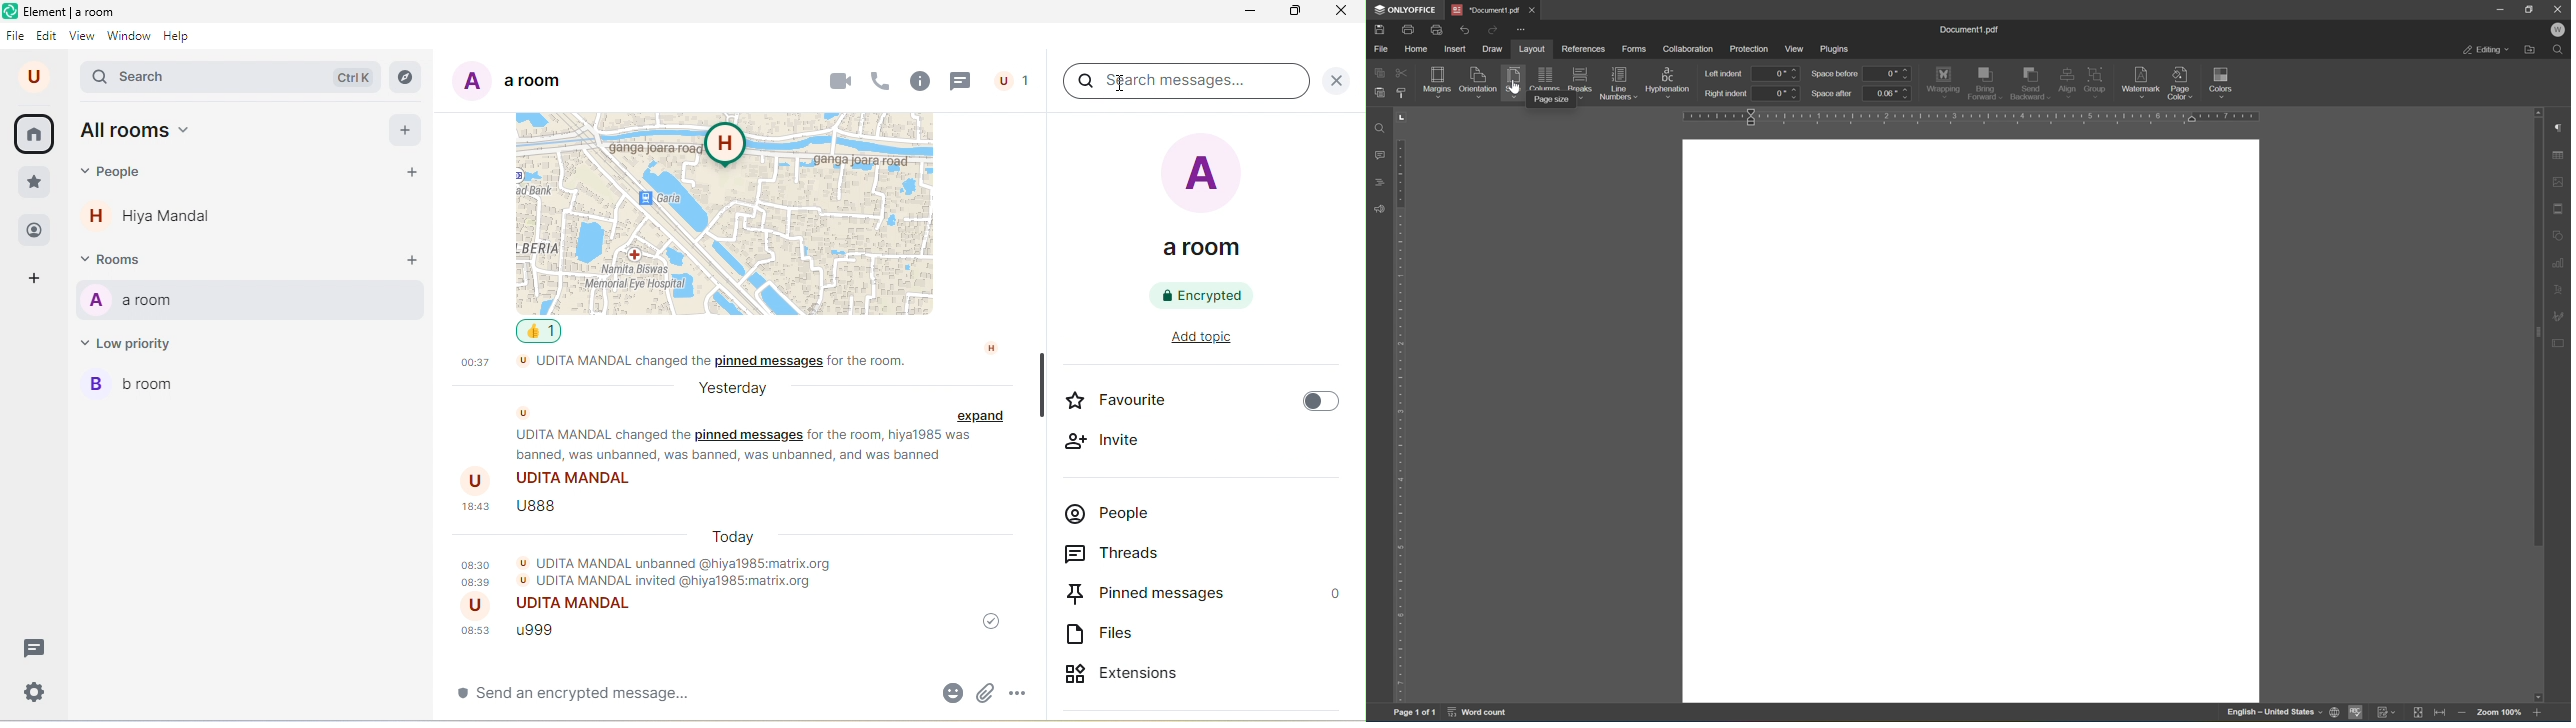  Describe the element at coordinates (1436, 80) in the screenshot. I see `margins` at that location.